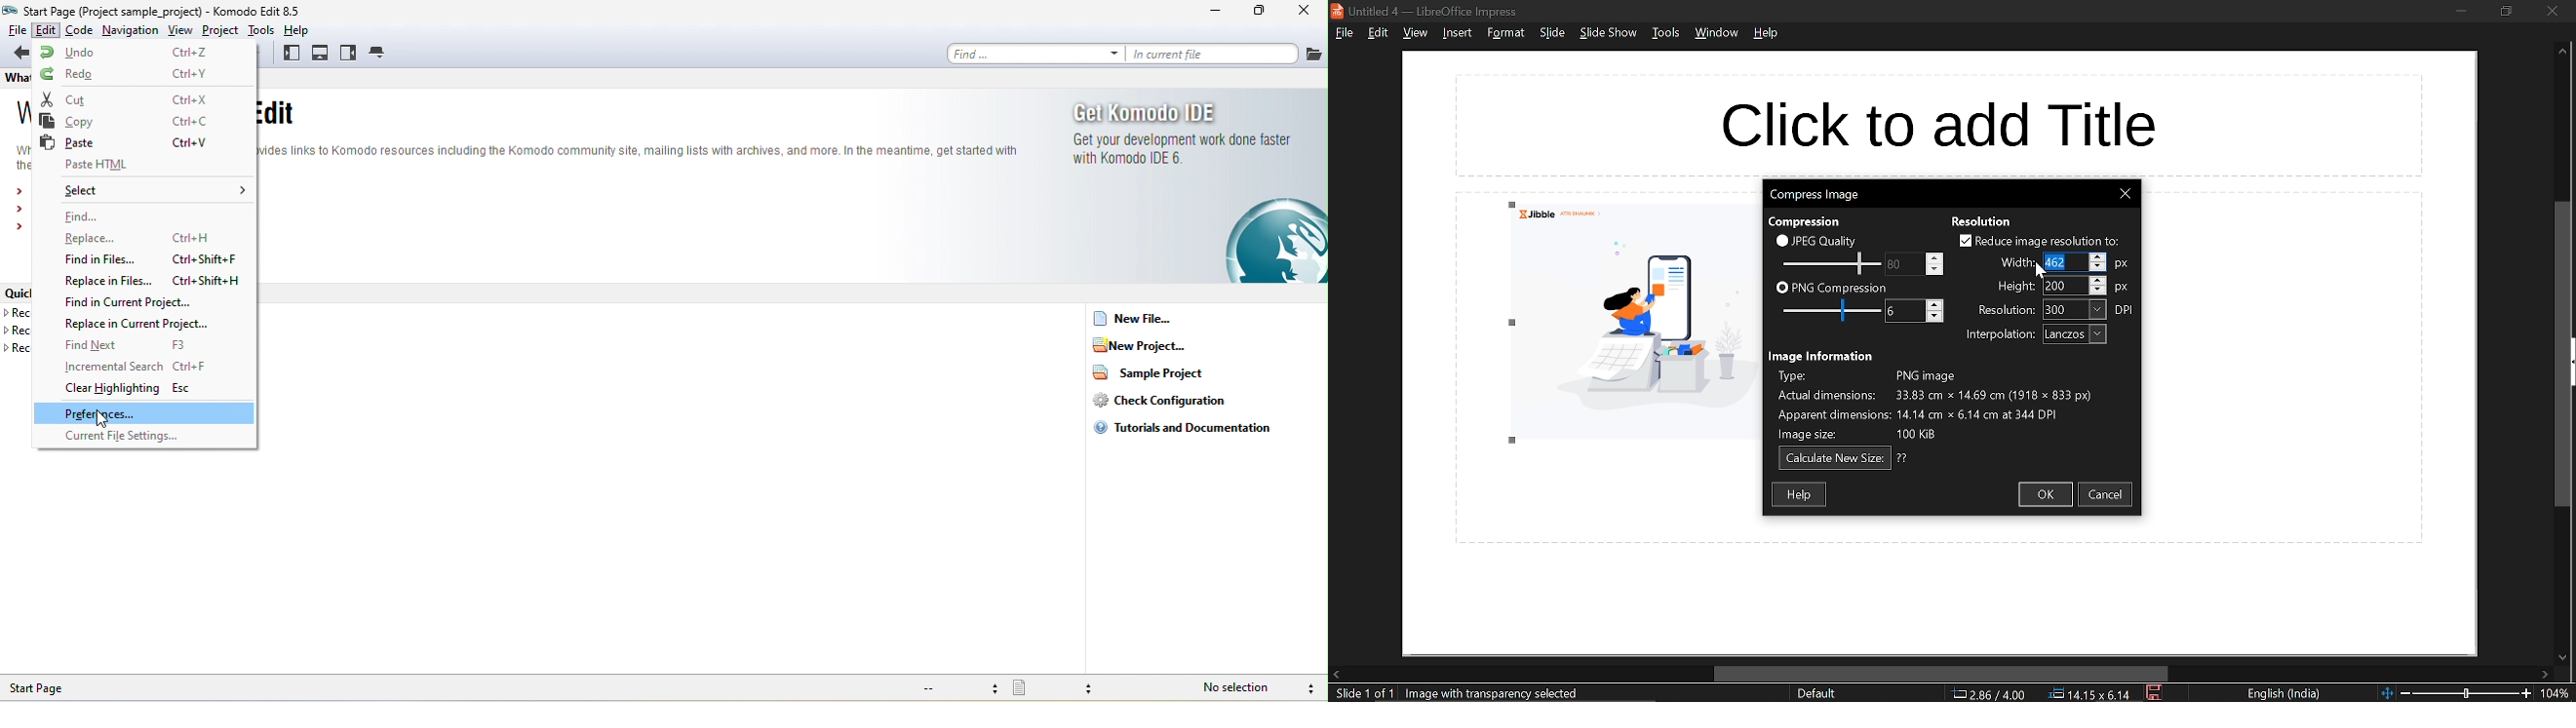  What do you see at coordinates (136, 439) in the screenshot?
I see `current file setting` at bounding box center [136, 439].